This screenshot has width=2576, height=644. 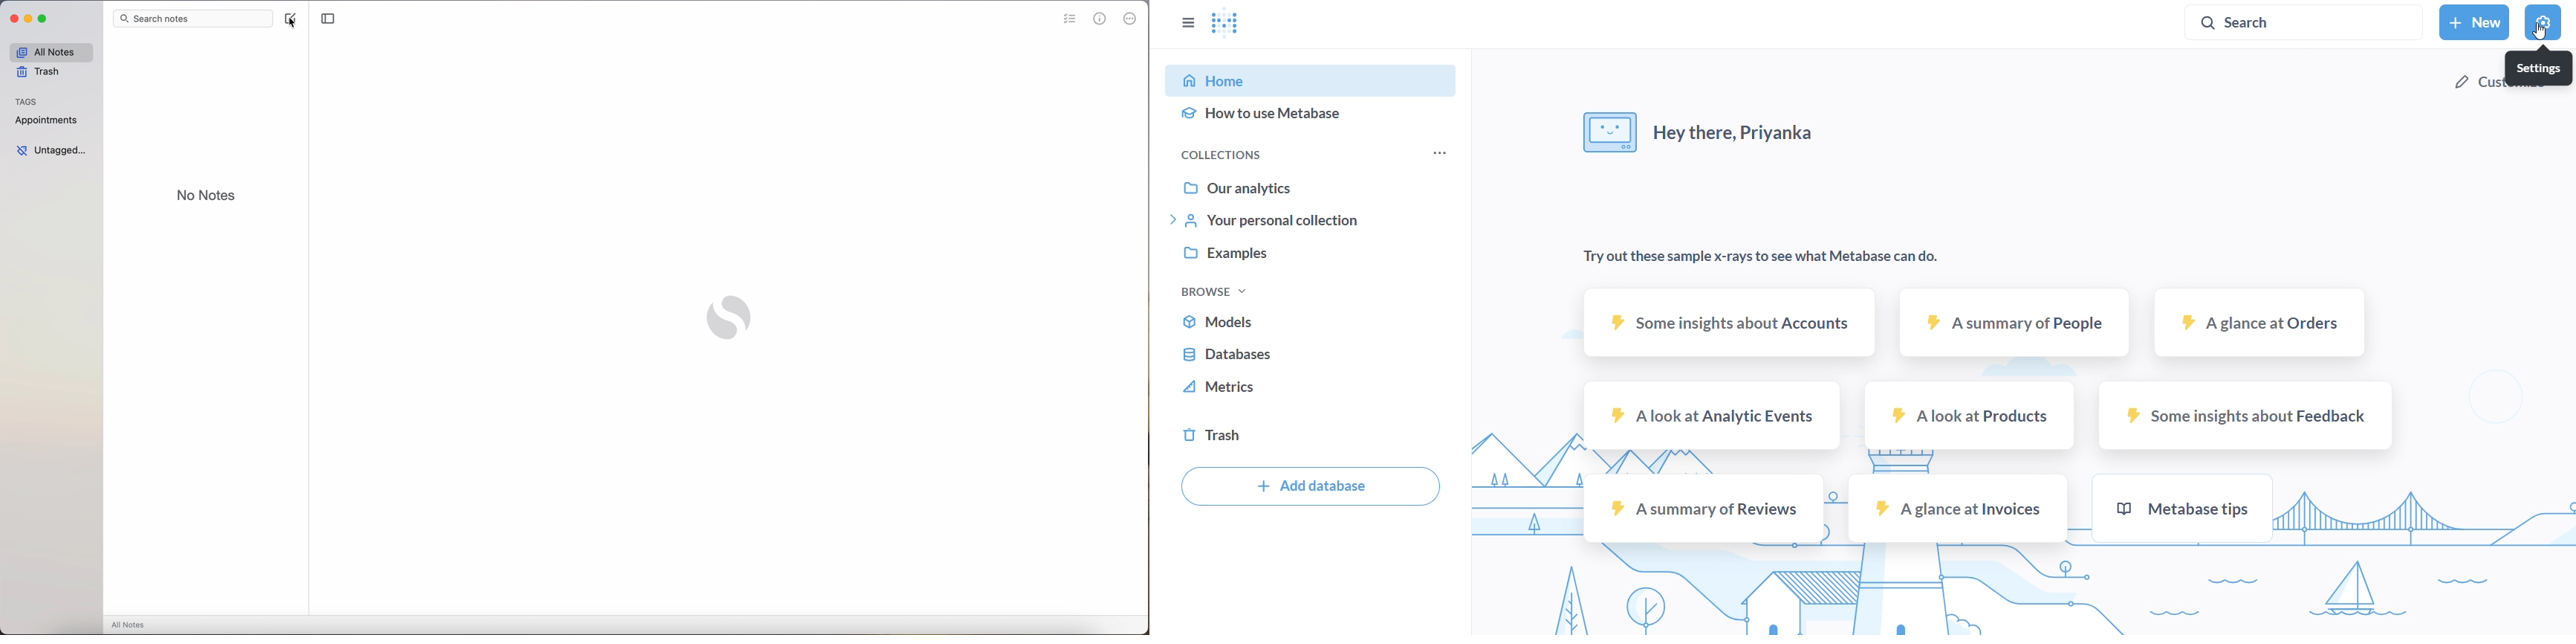 What do you see at coordinates (128, 624) in the screenshot?
I see `all notes` at bounding box center [128, 624].